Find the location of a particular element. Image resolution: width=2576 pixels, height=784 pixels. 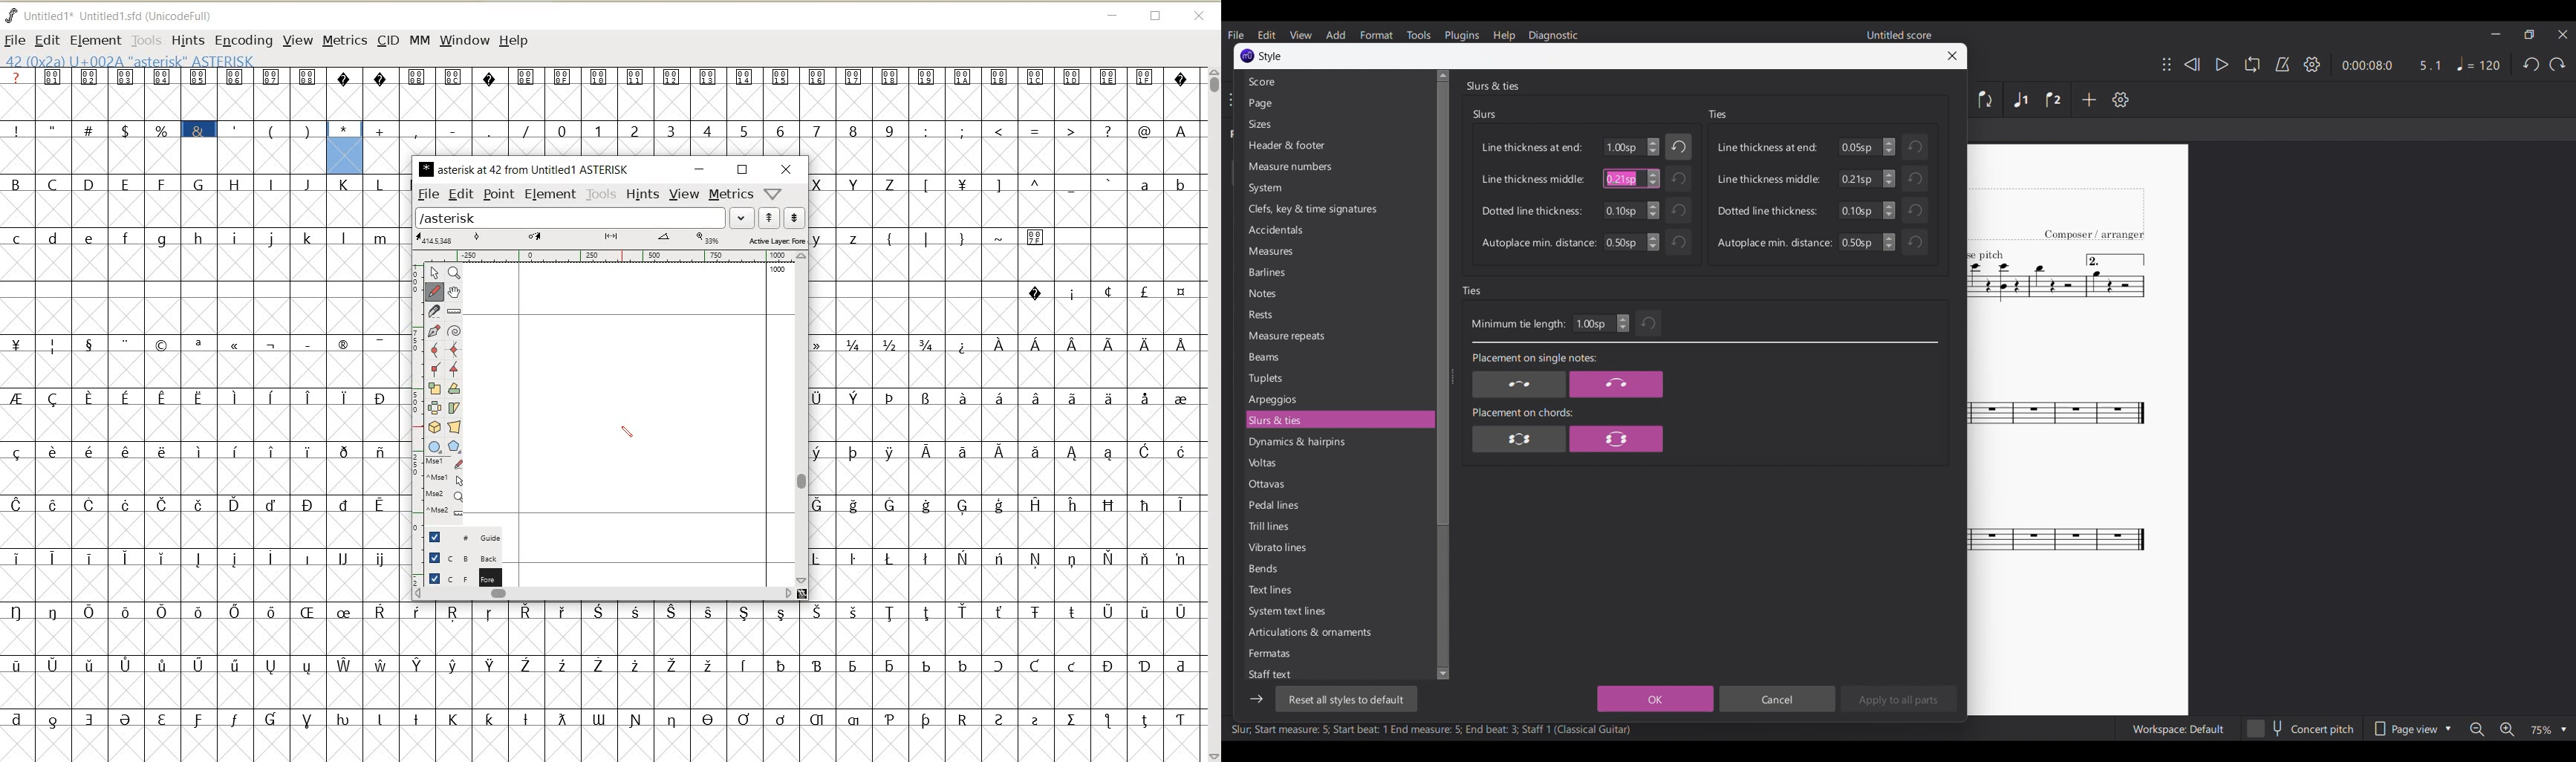

Ties is located at coordinates (1717, 114).